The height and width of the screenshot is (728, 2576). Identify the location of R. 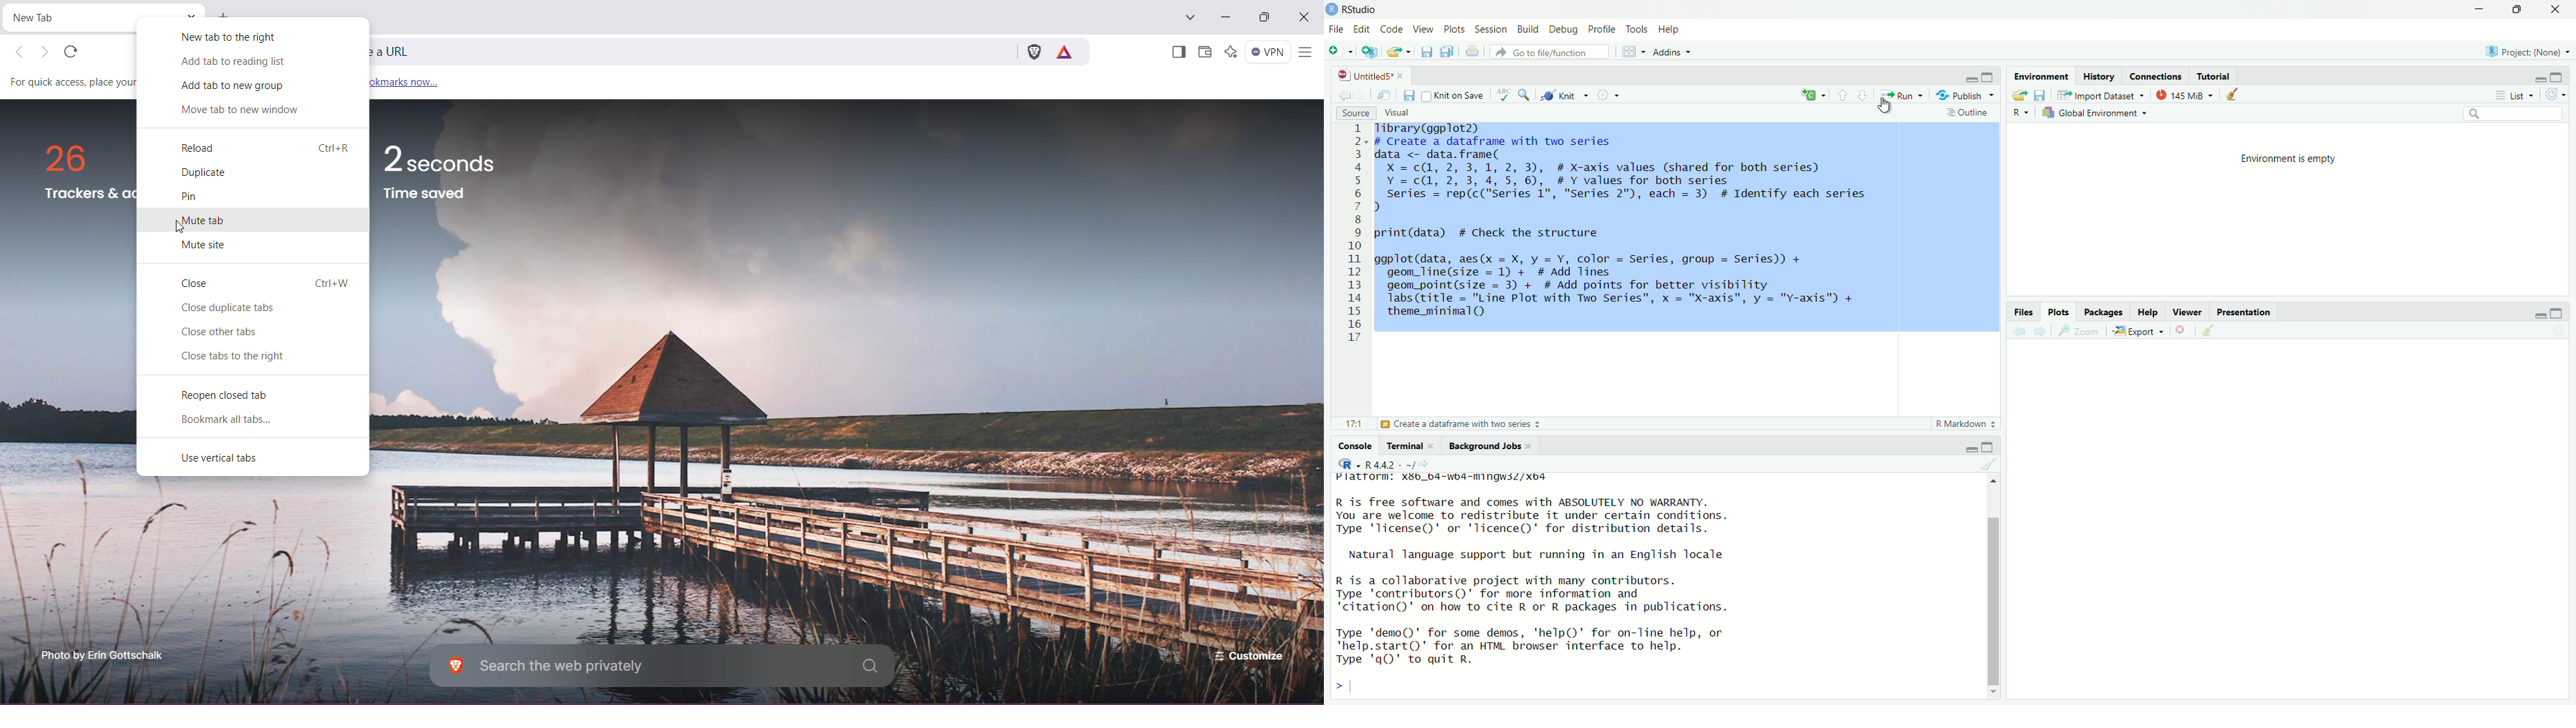
(2021, 114).